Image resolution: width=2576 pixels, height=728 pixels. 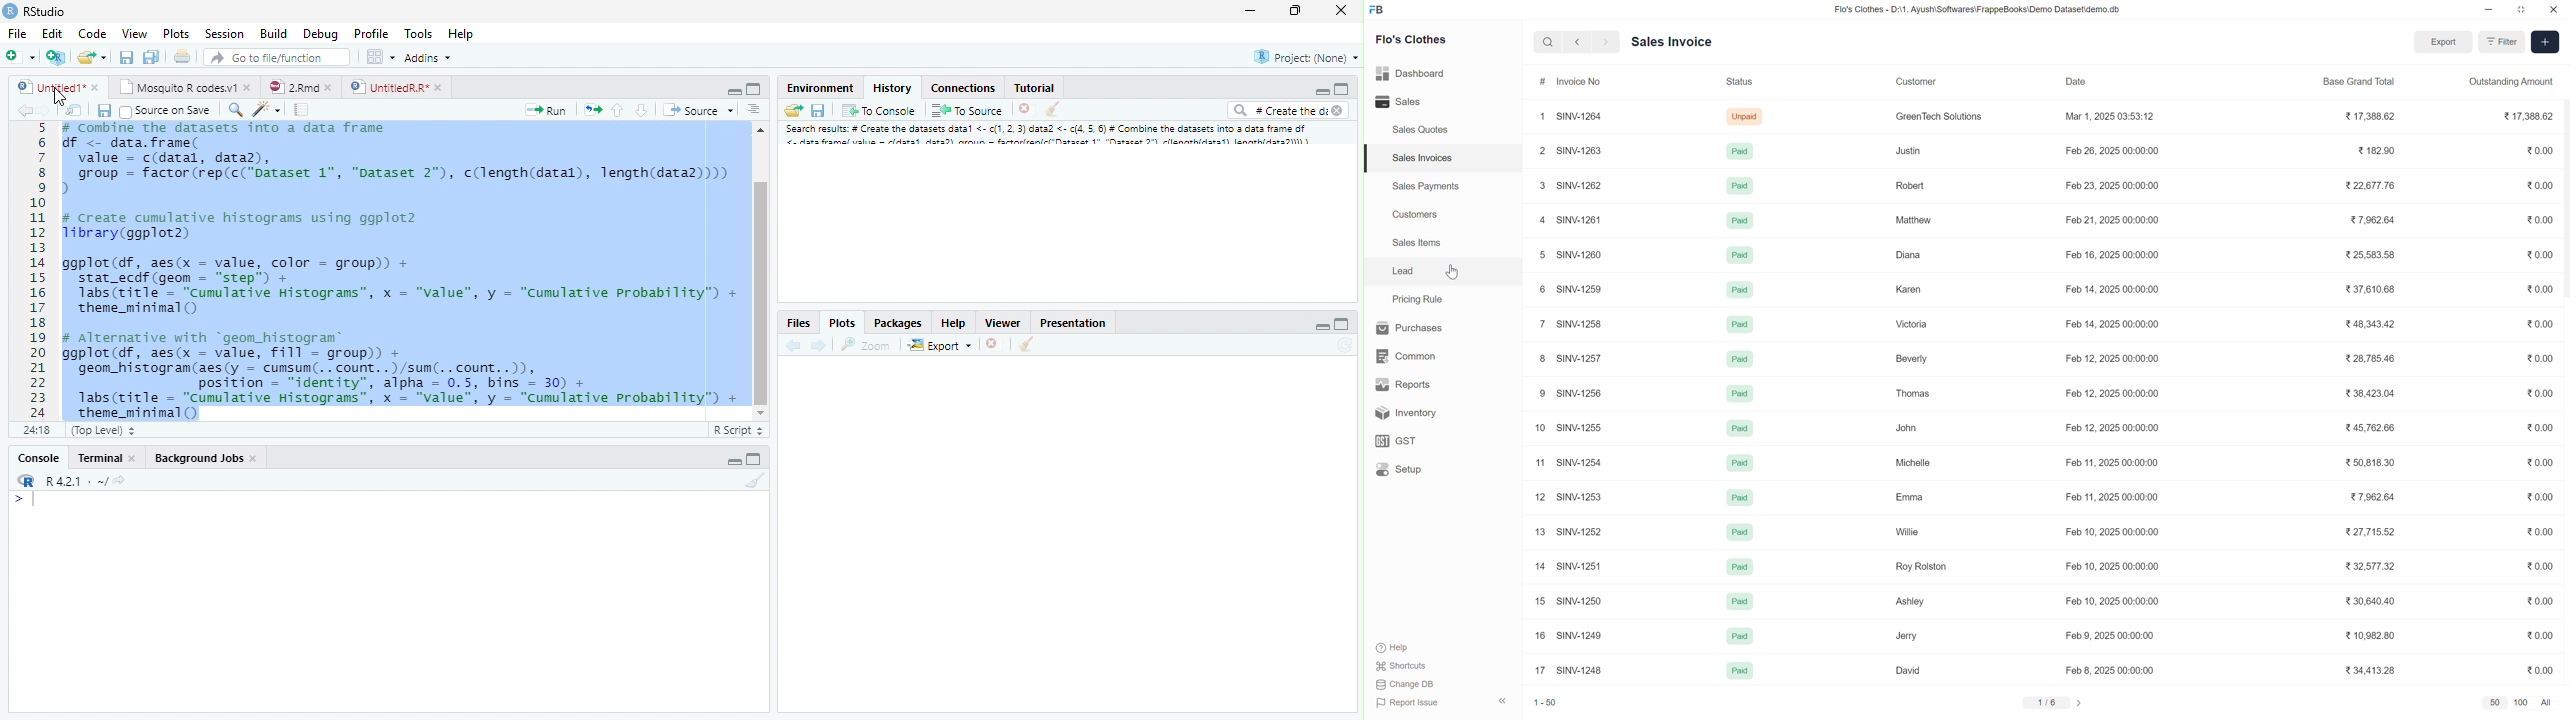 I want to click on 0.00, so click(x=2543, y=186).